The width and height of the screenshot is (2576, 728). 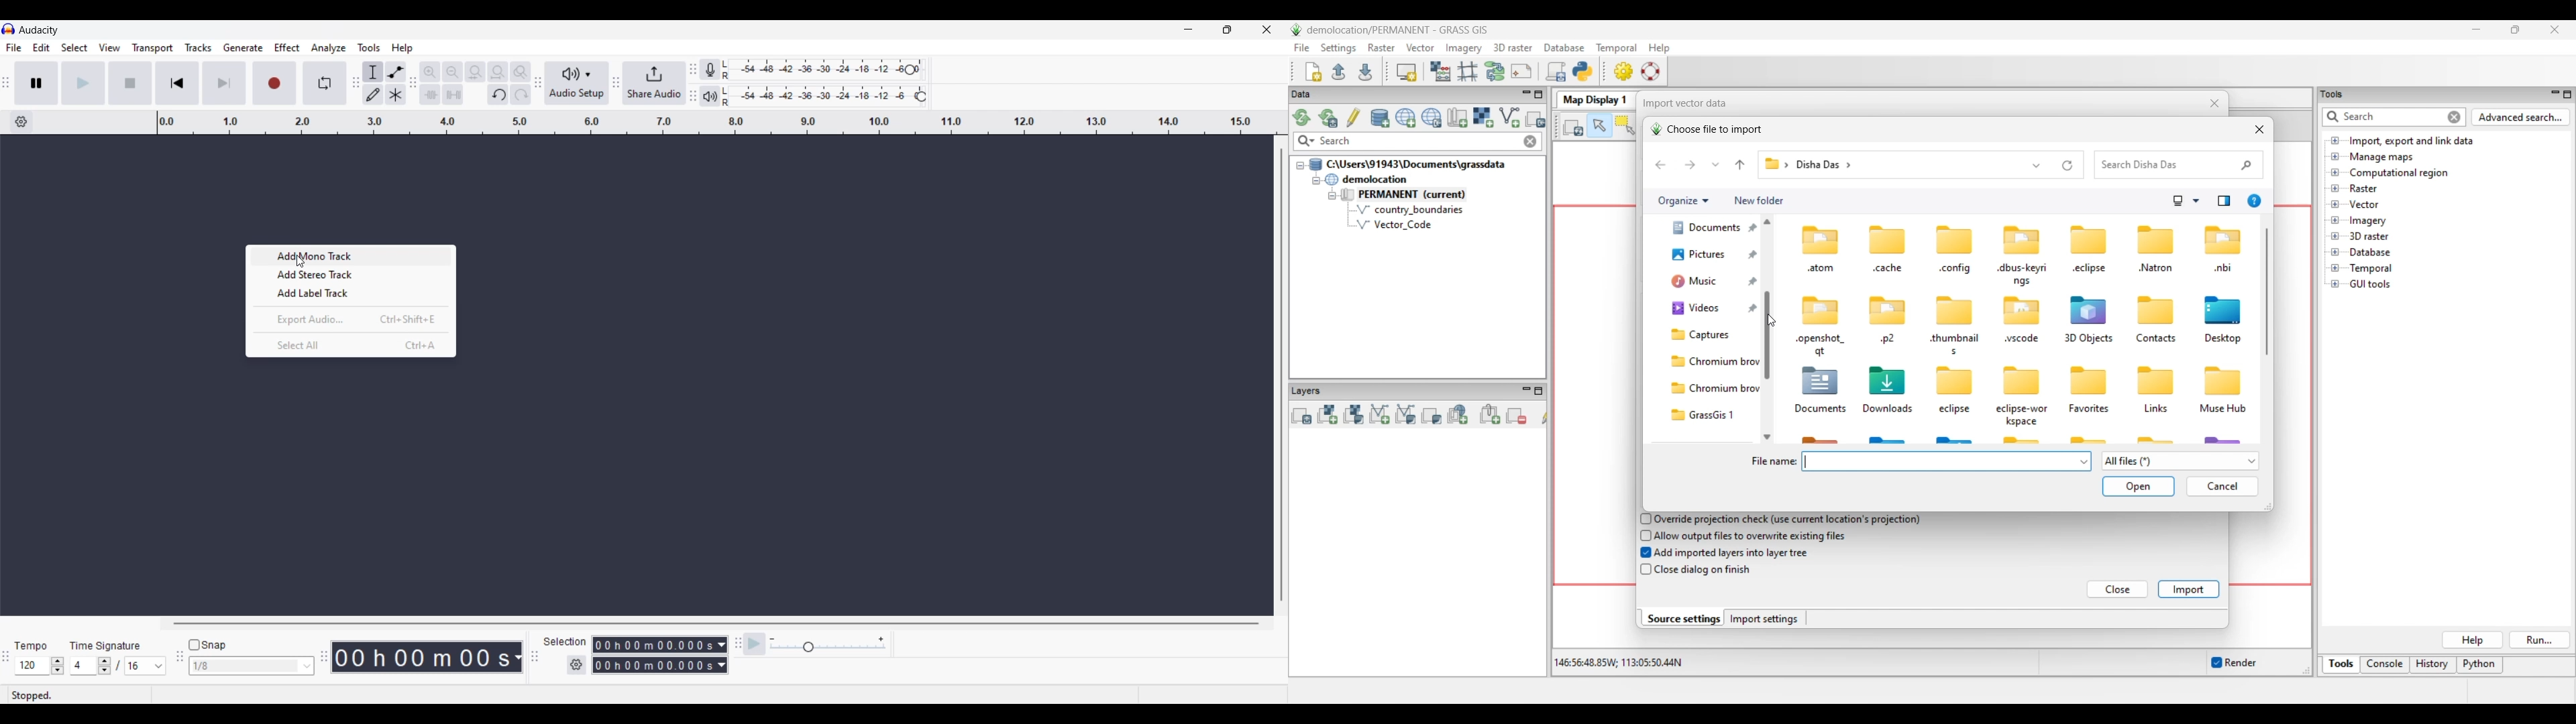 What do you see at coordinates (714, 70) in the screenshot?
I see `Record meter` at bounding box center [714, 70].